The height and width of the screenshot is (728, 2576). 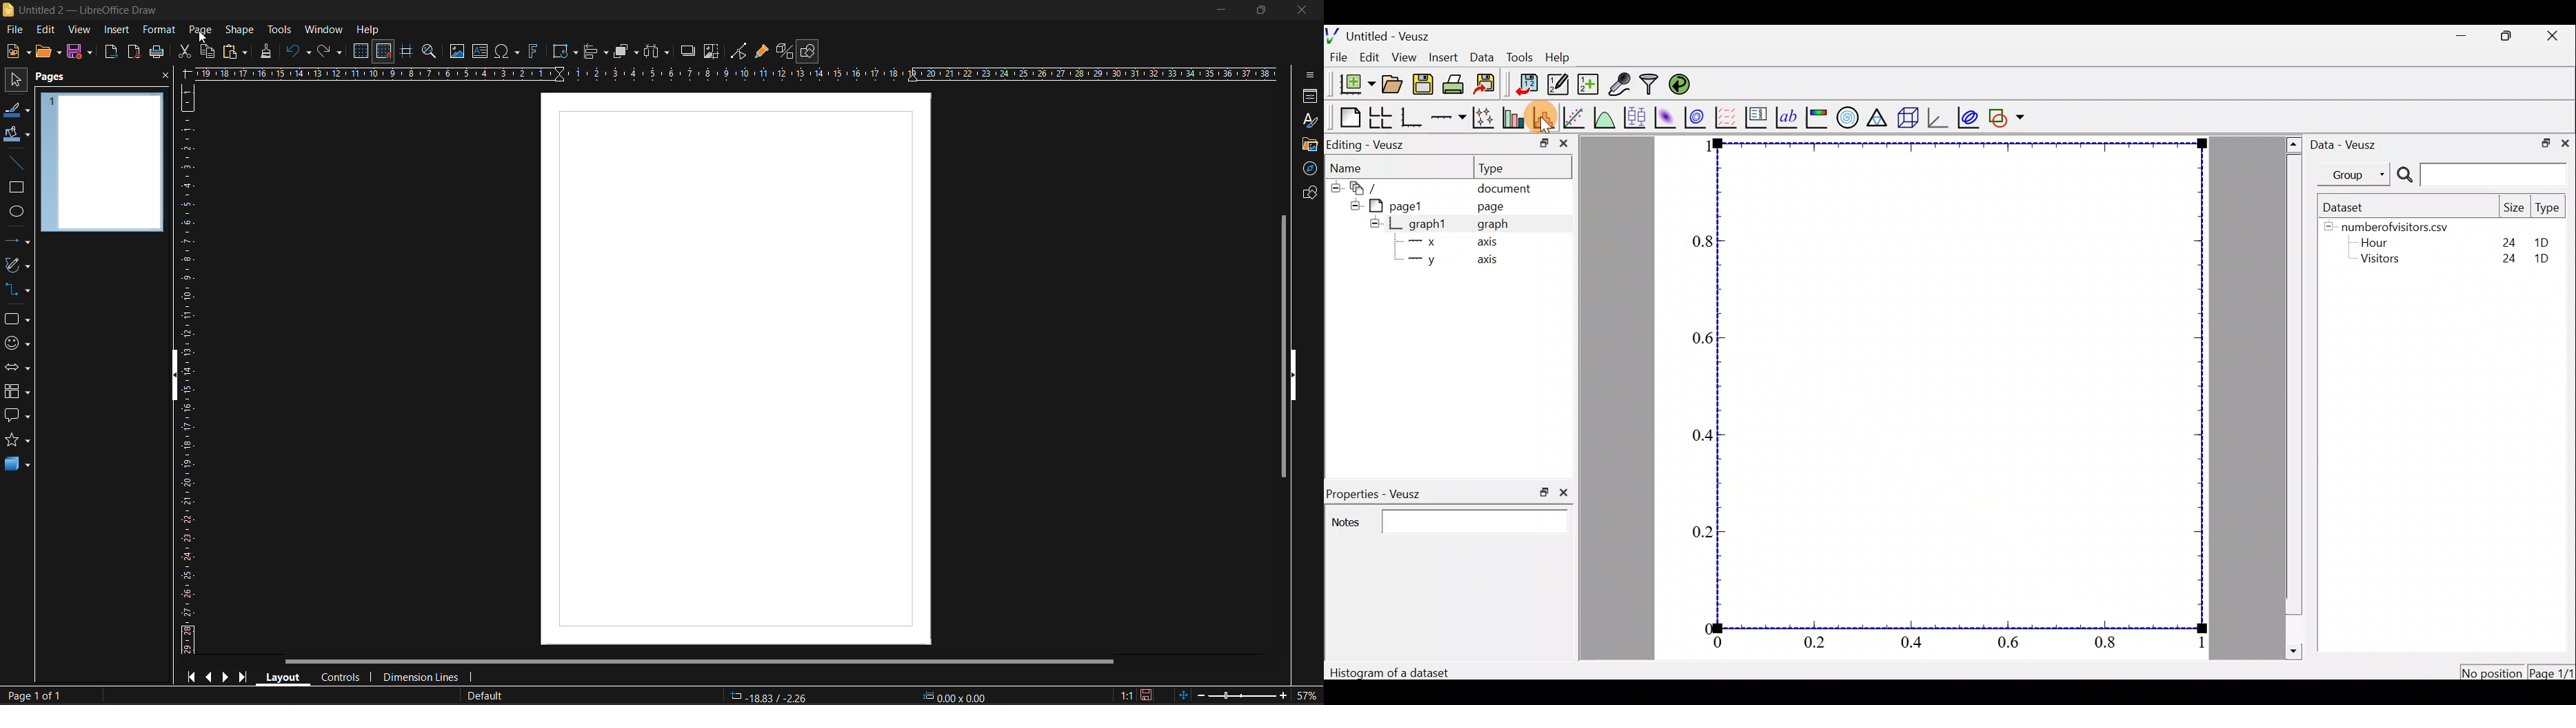 I want to click on hide, so click(x=168, y=377).